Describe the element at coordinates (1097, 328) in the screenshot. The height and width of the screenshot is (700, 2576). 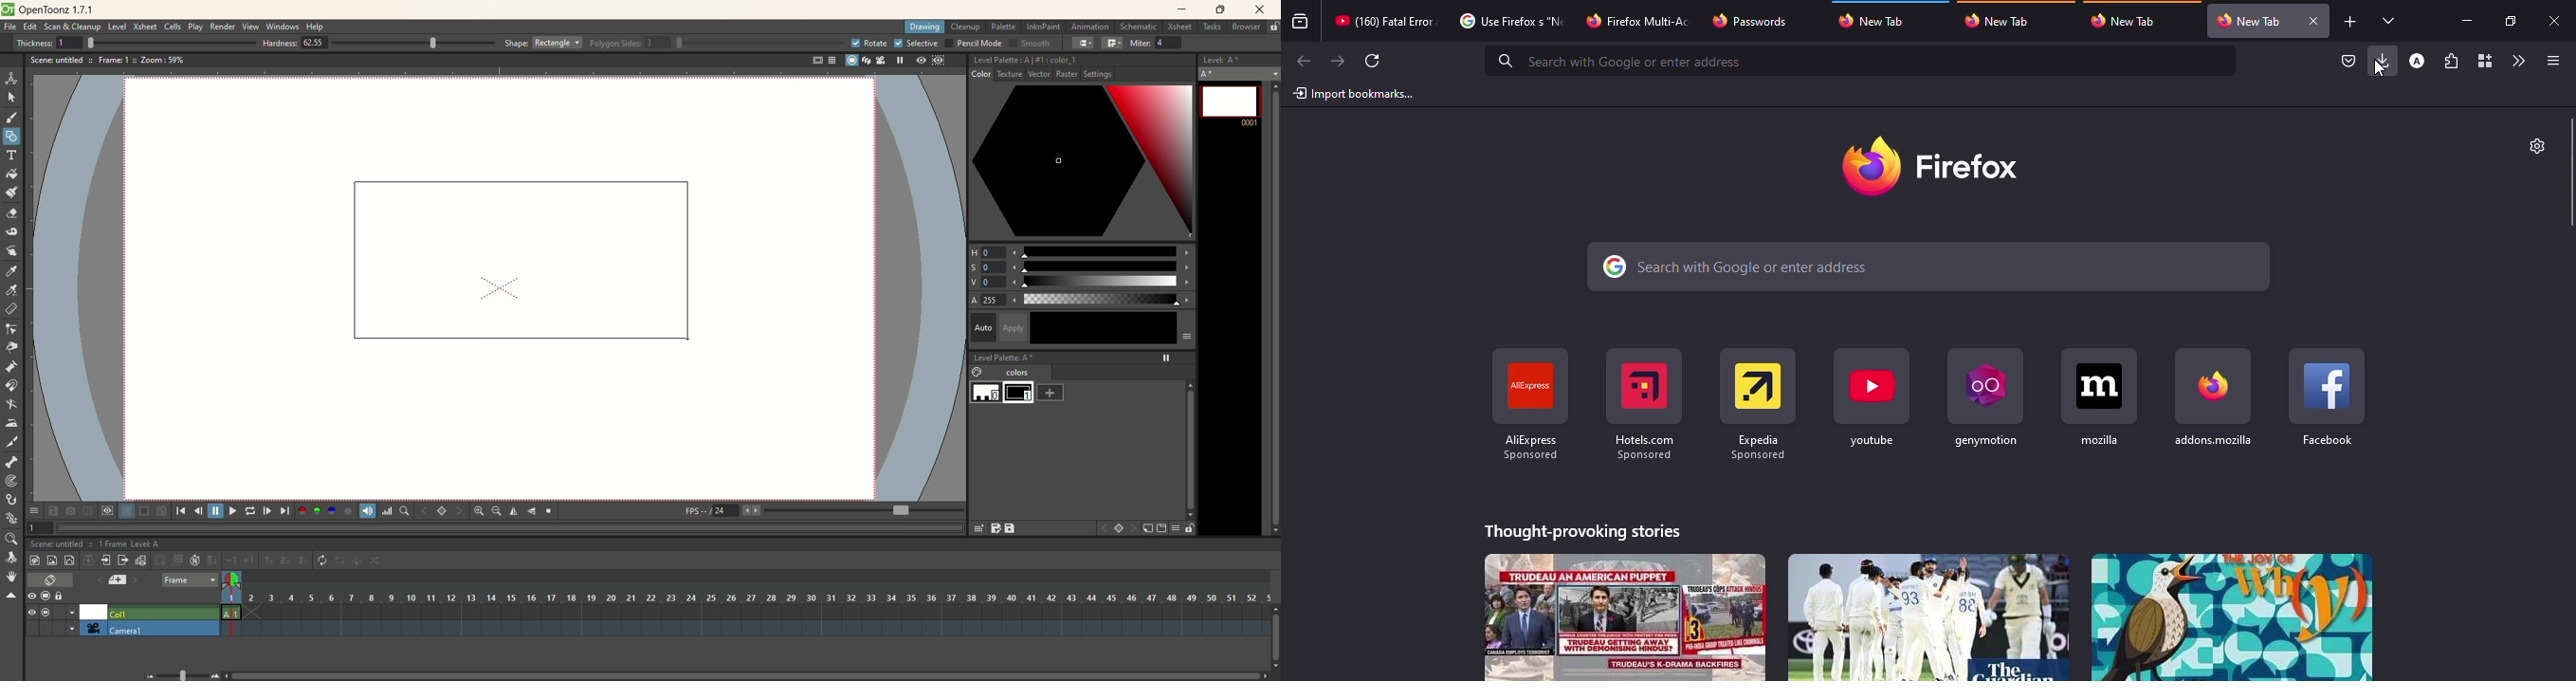
I see `apply` at that location.